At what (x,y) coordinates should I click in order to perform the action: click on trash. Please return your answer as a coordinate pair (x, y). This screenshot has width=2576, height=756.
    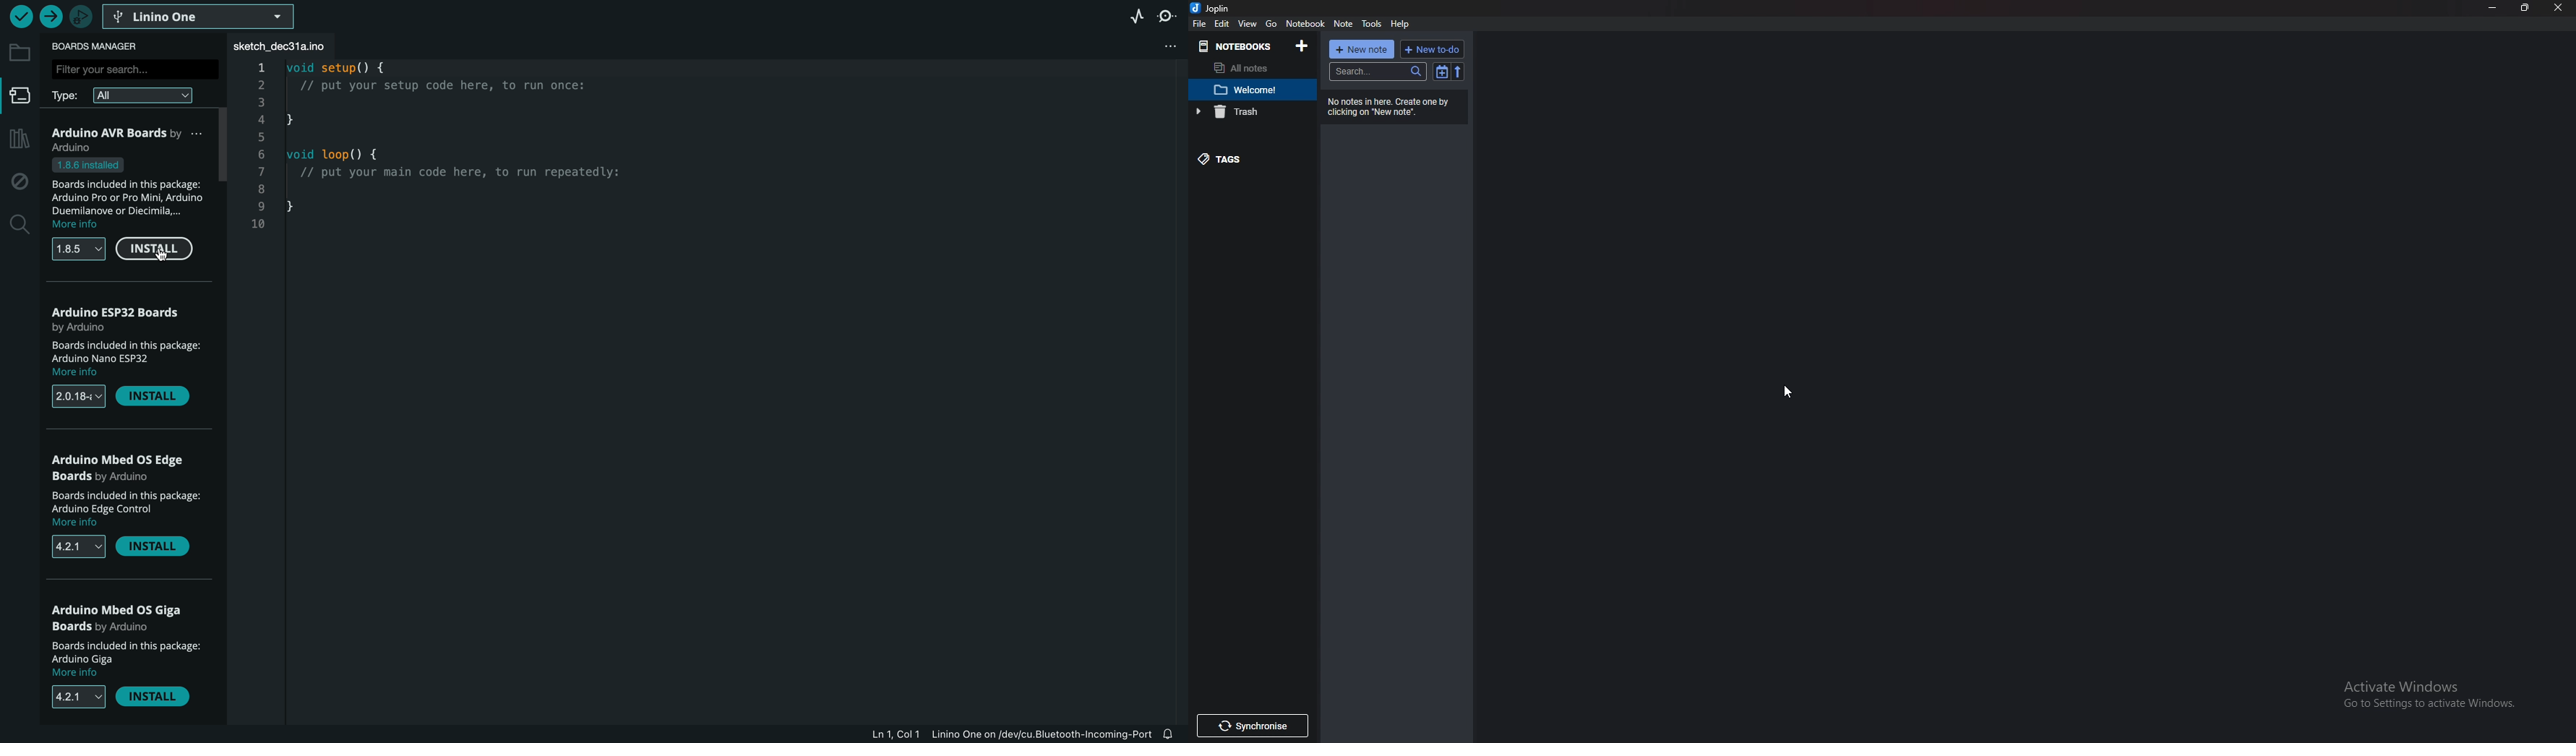
    Looking at the image, I should click on (1245, 112).